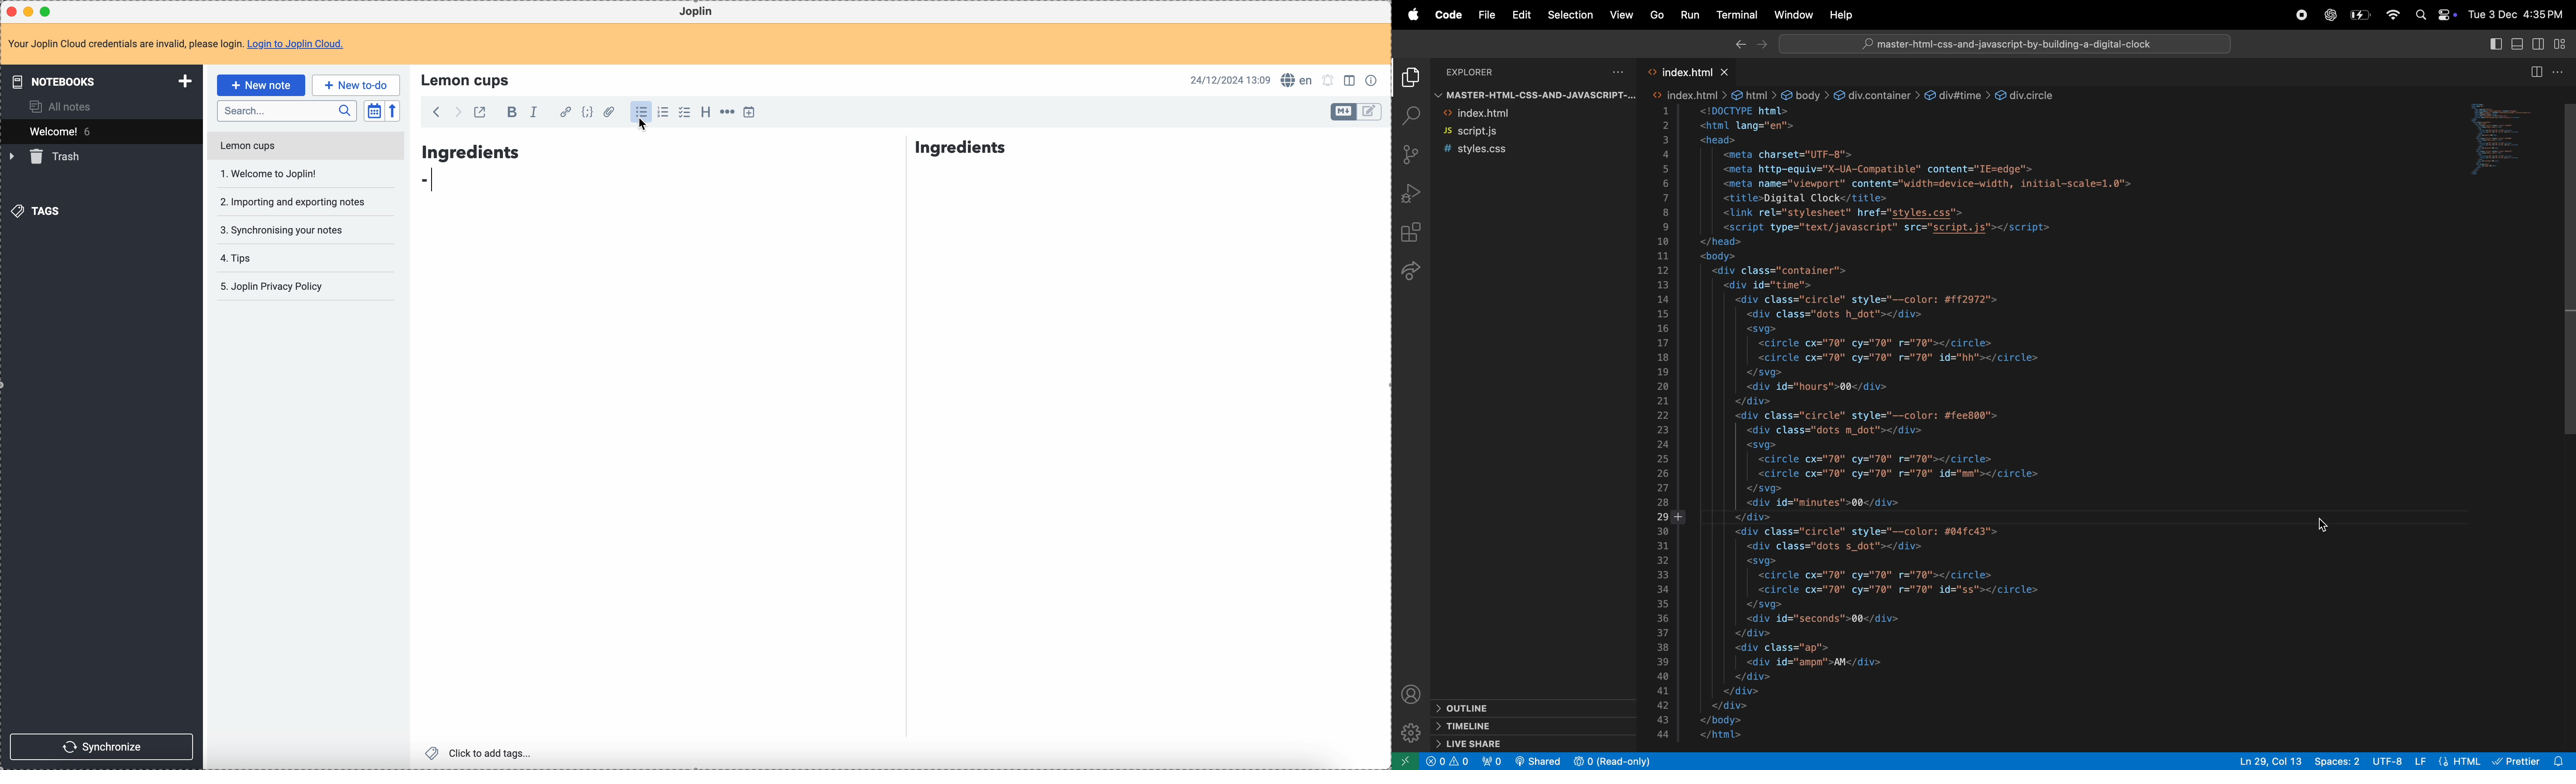 This screenshot has height=784, width=2576. I want to click on options, so click(1616, 69).